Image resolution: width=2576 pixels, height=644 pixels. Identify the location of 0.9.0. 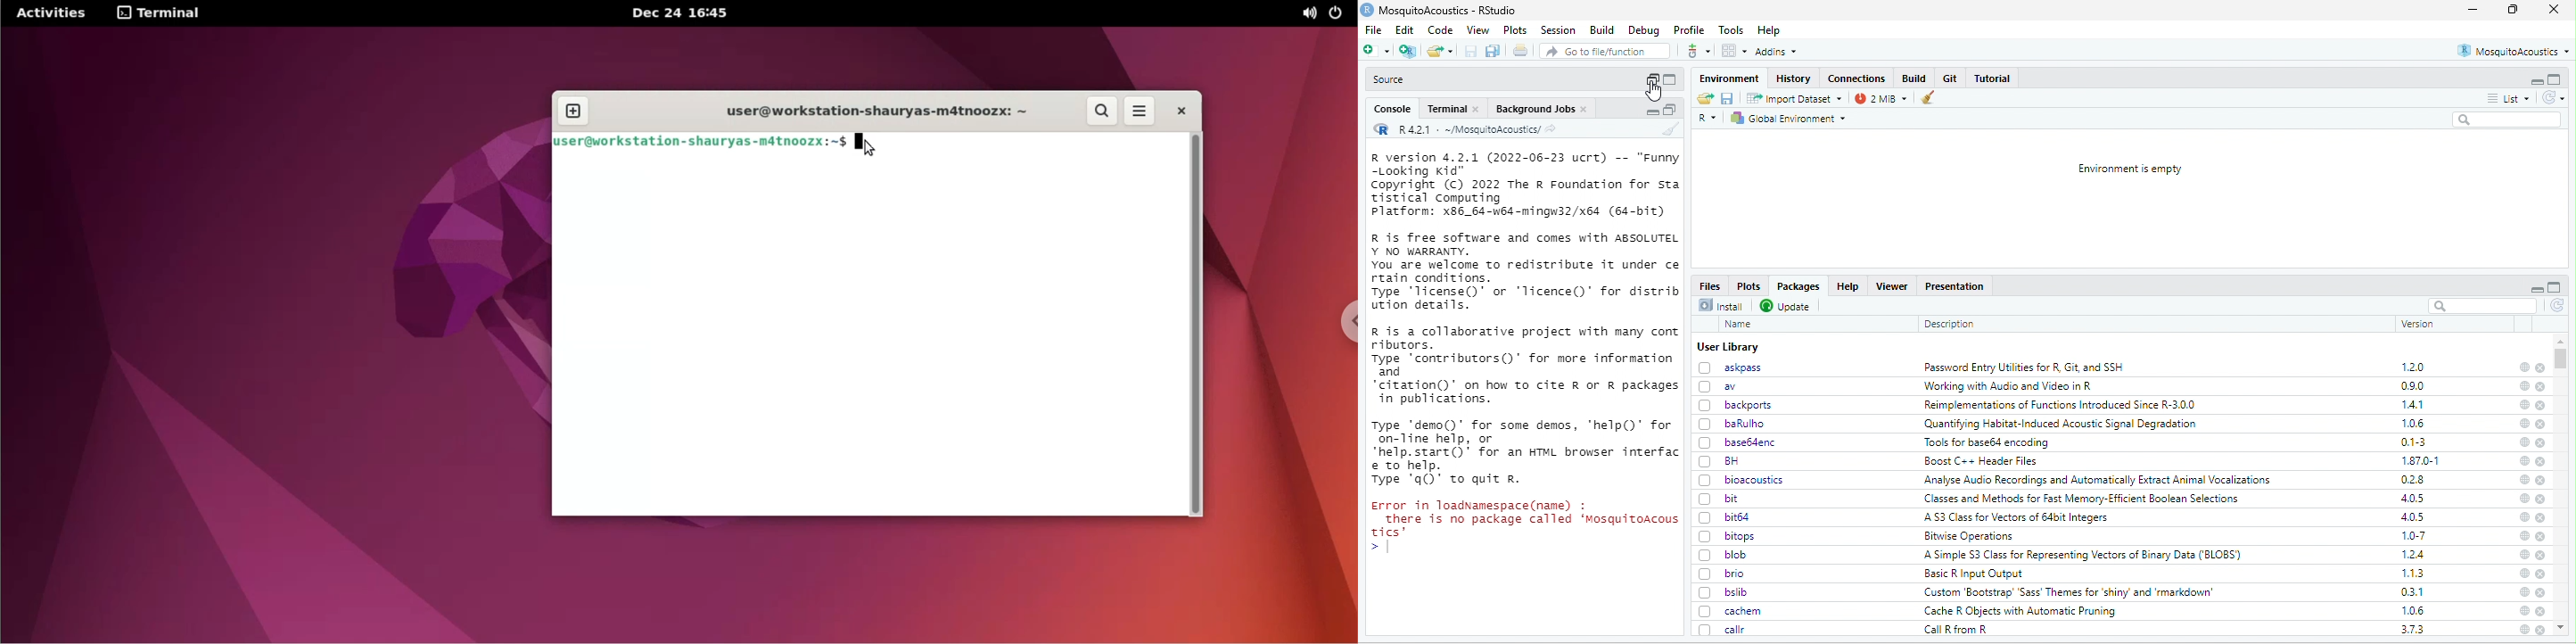
(2413, 385).